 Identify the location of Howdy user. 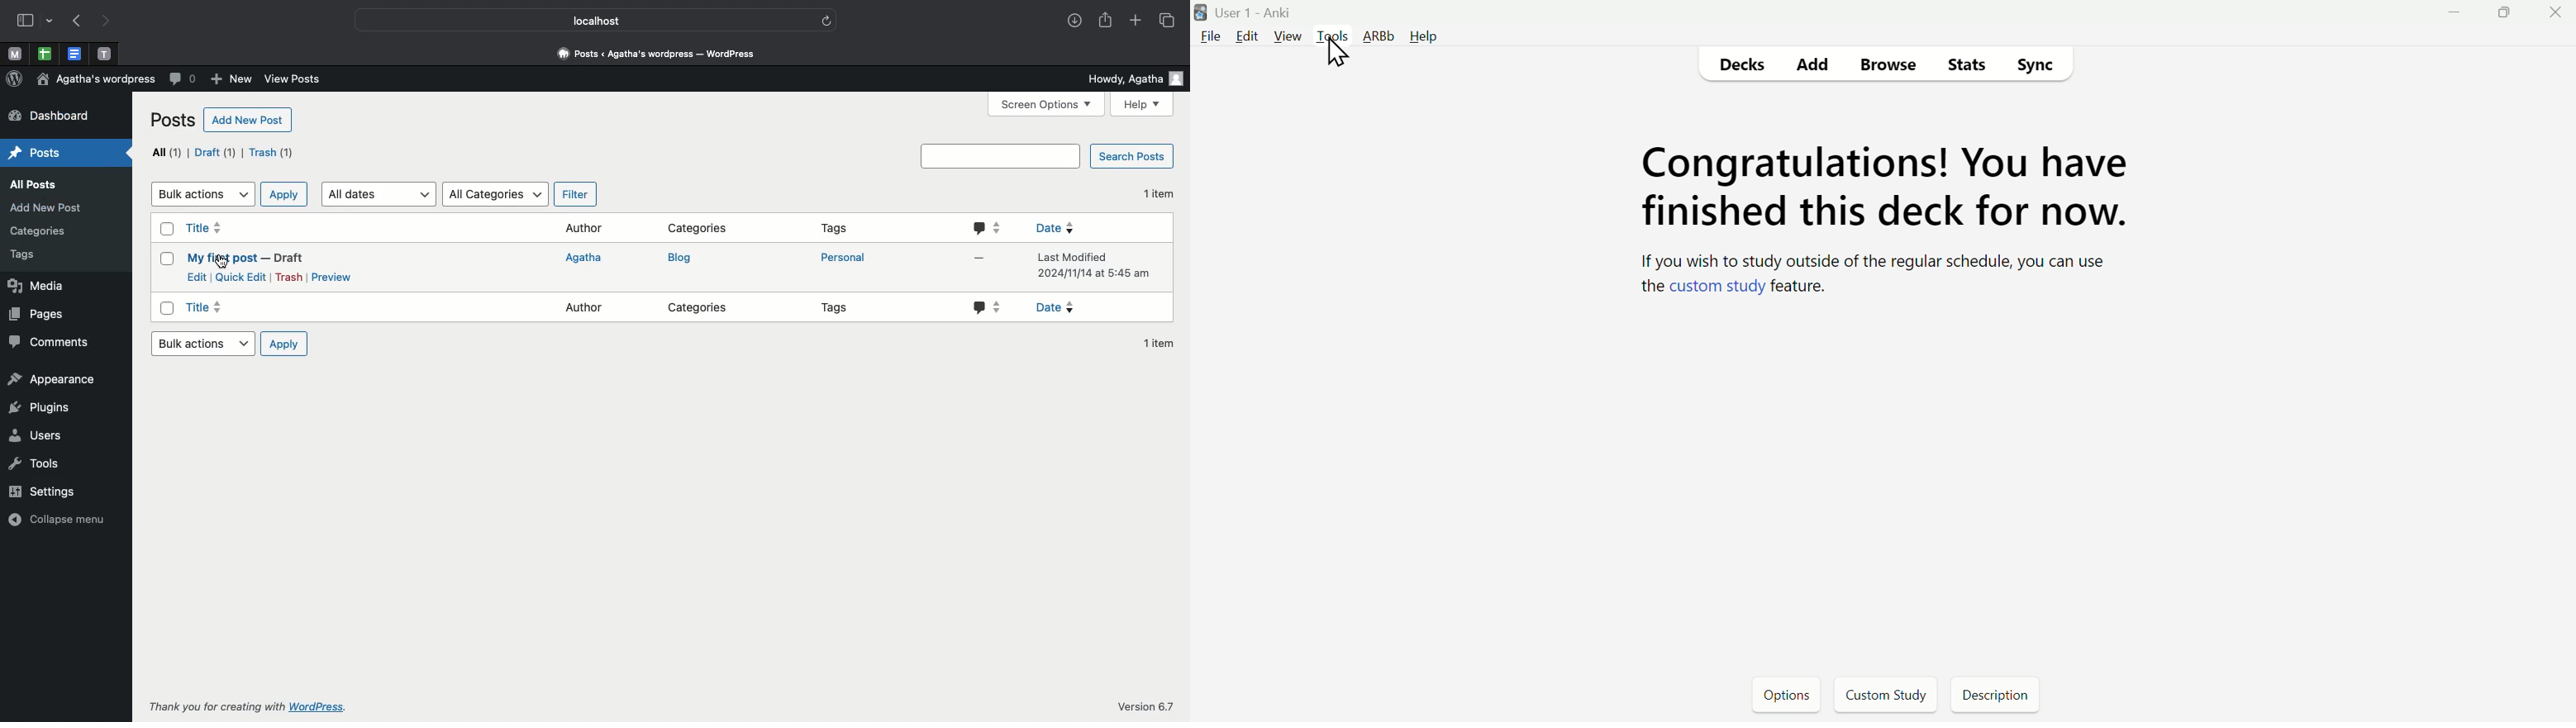
(1136, 79).